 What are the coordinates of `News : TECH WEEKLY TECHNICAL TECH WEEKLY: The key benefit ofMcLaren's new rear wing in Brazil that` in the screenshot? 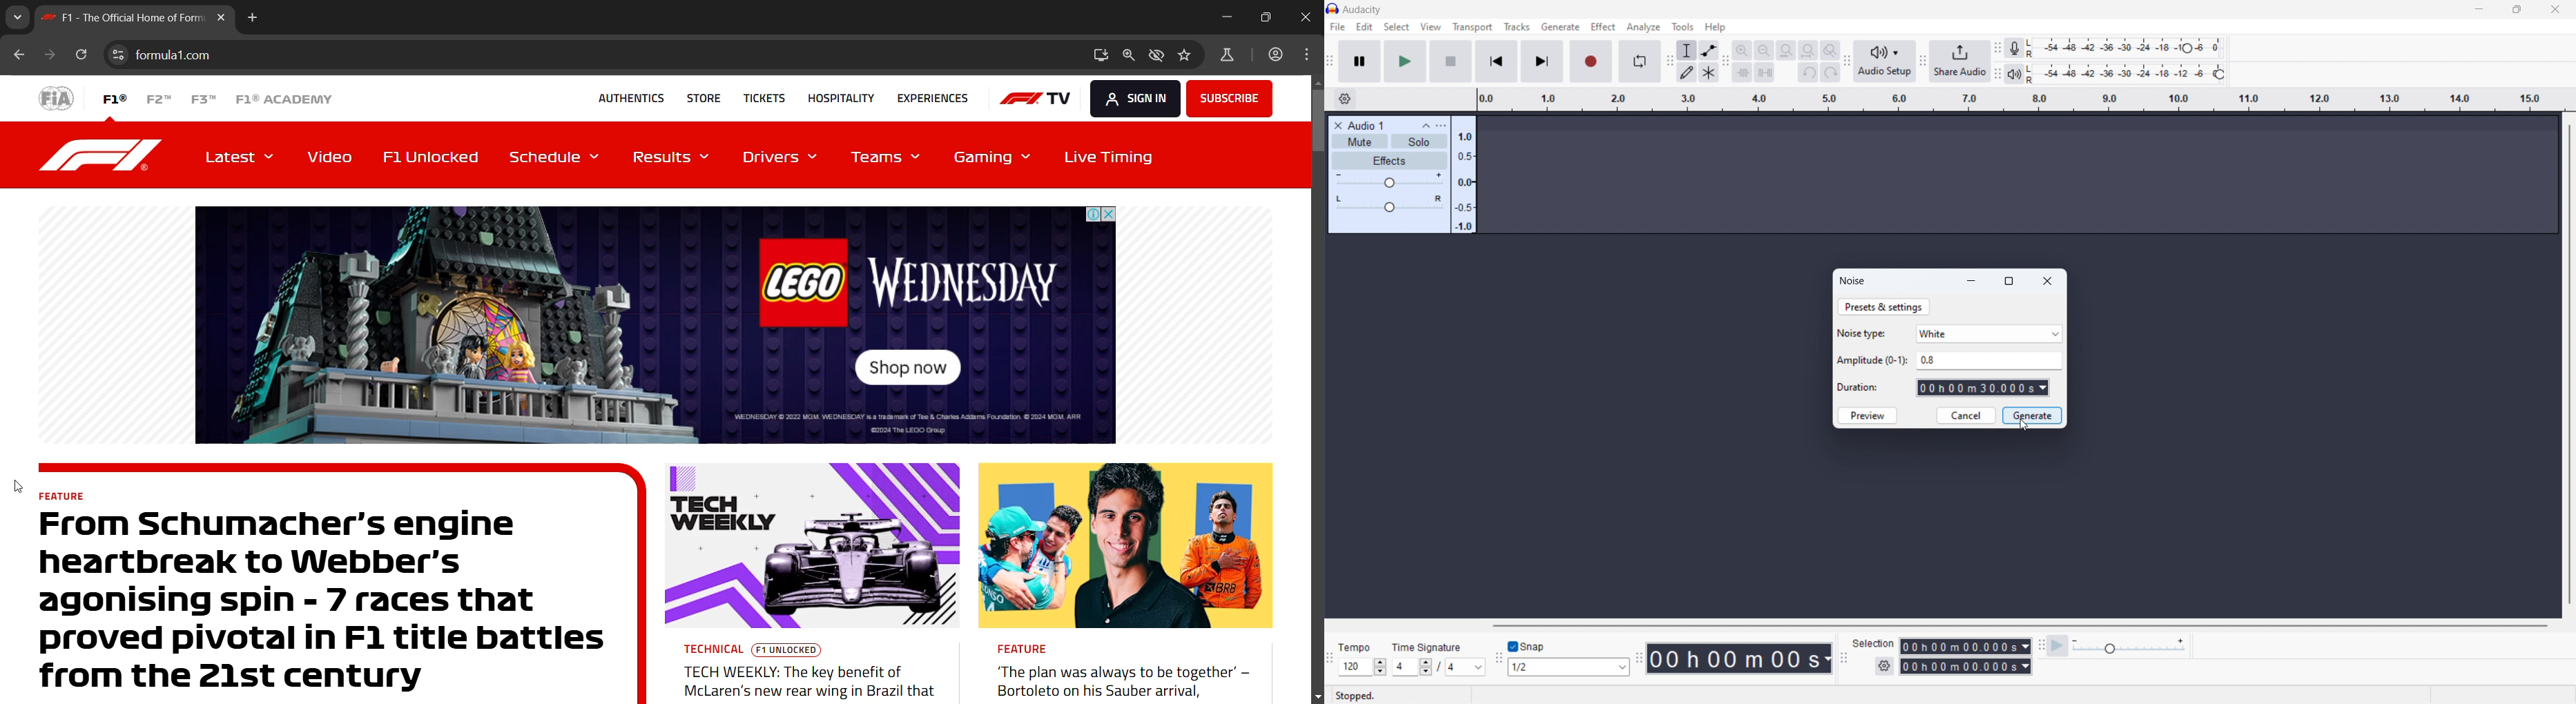 It's located at (811, 584).